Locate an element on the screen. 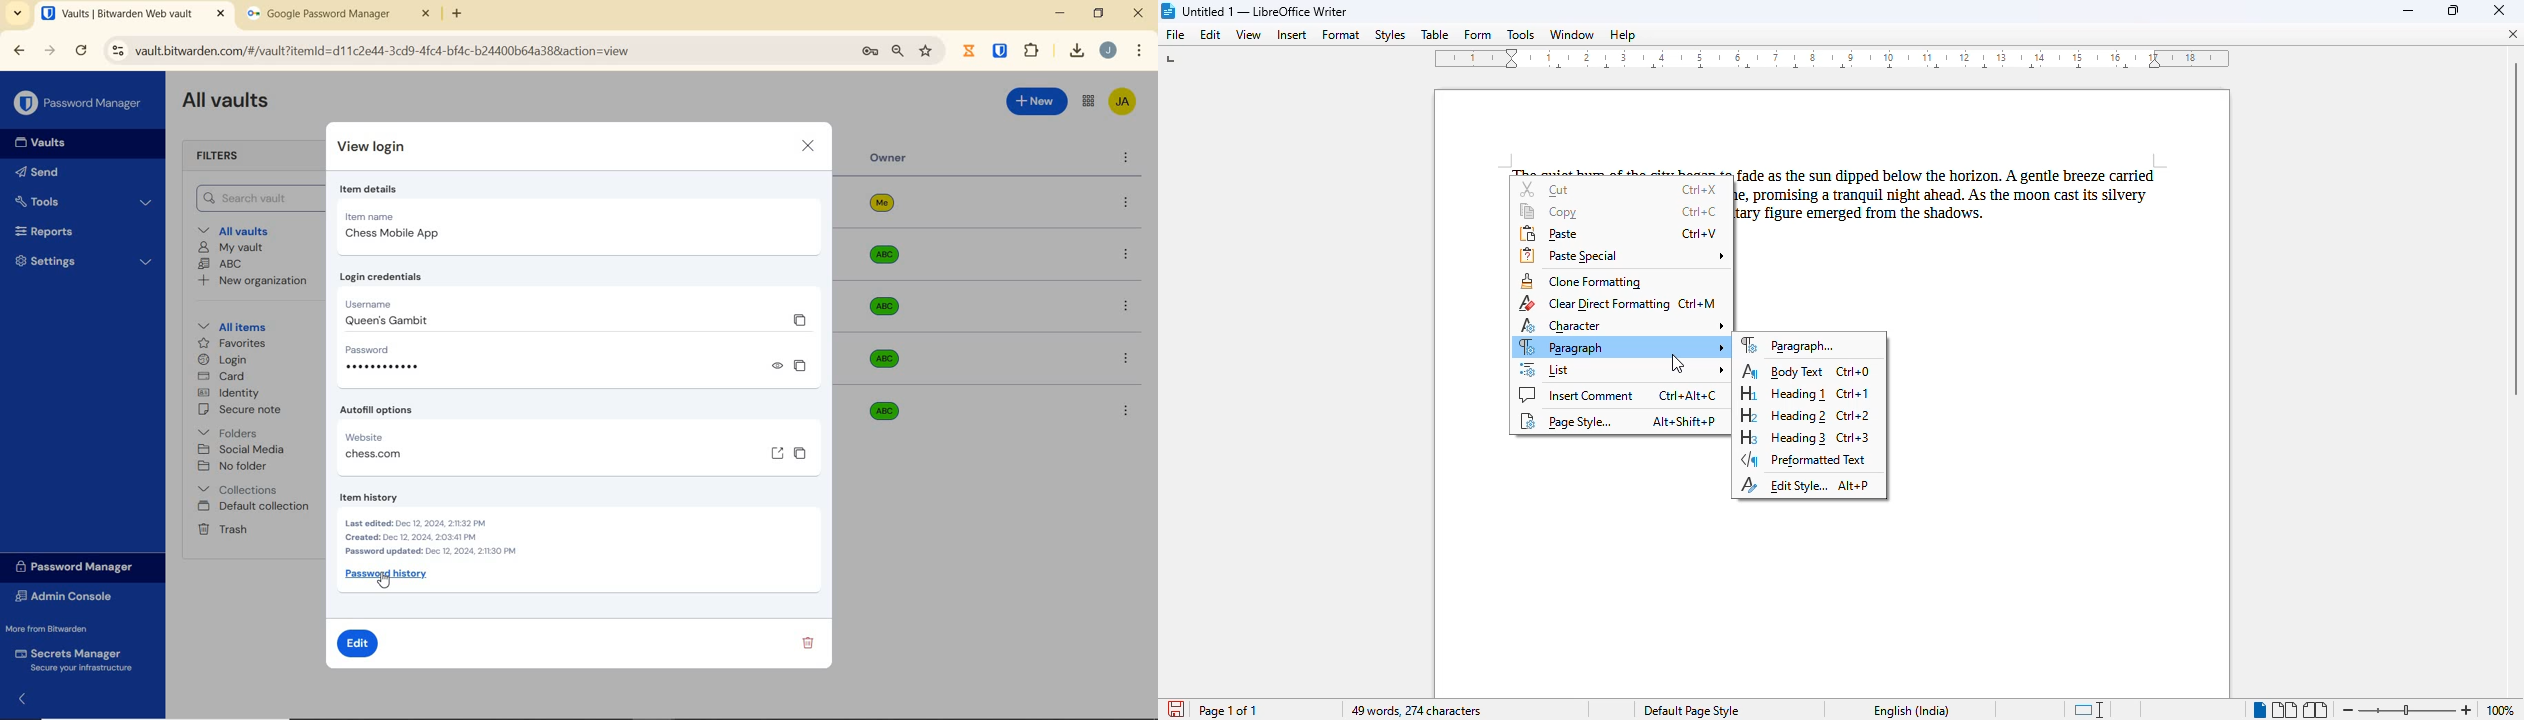 This screenshot has width=2548, height=728. cursor is located at coordinates (1678, 365).